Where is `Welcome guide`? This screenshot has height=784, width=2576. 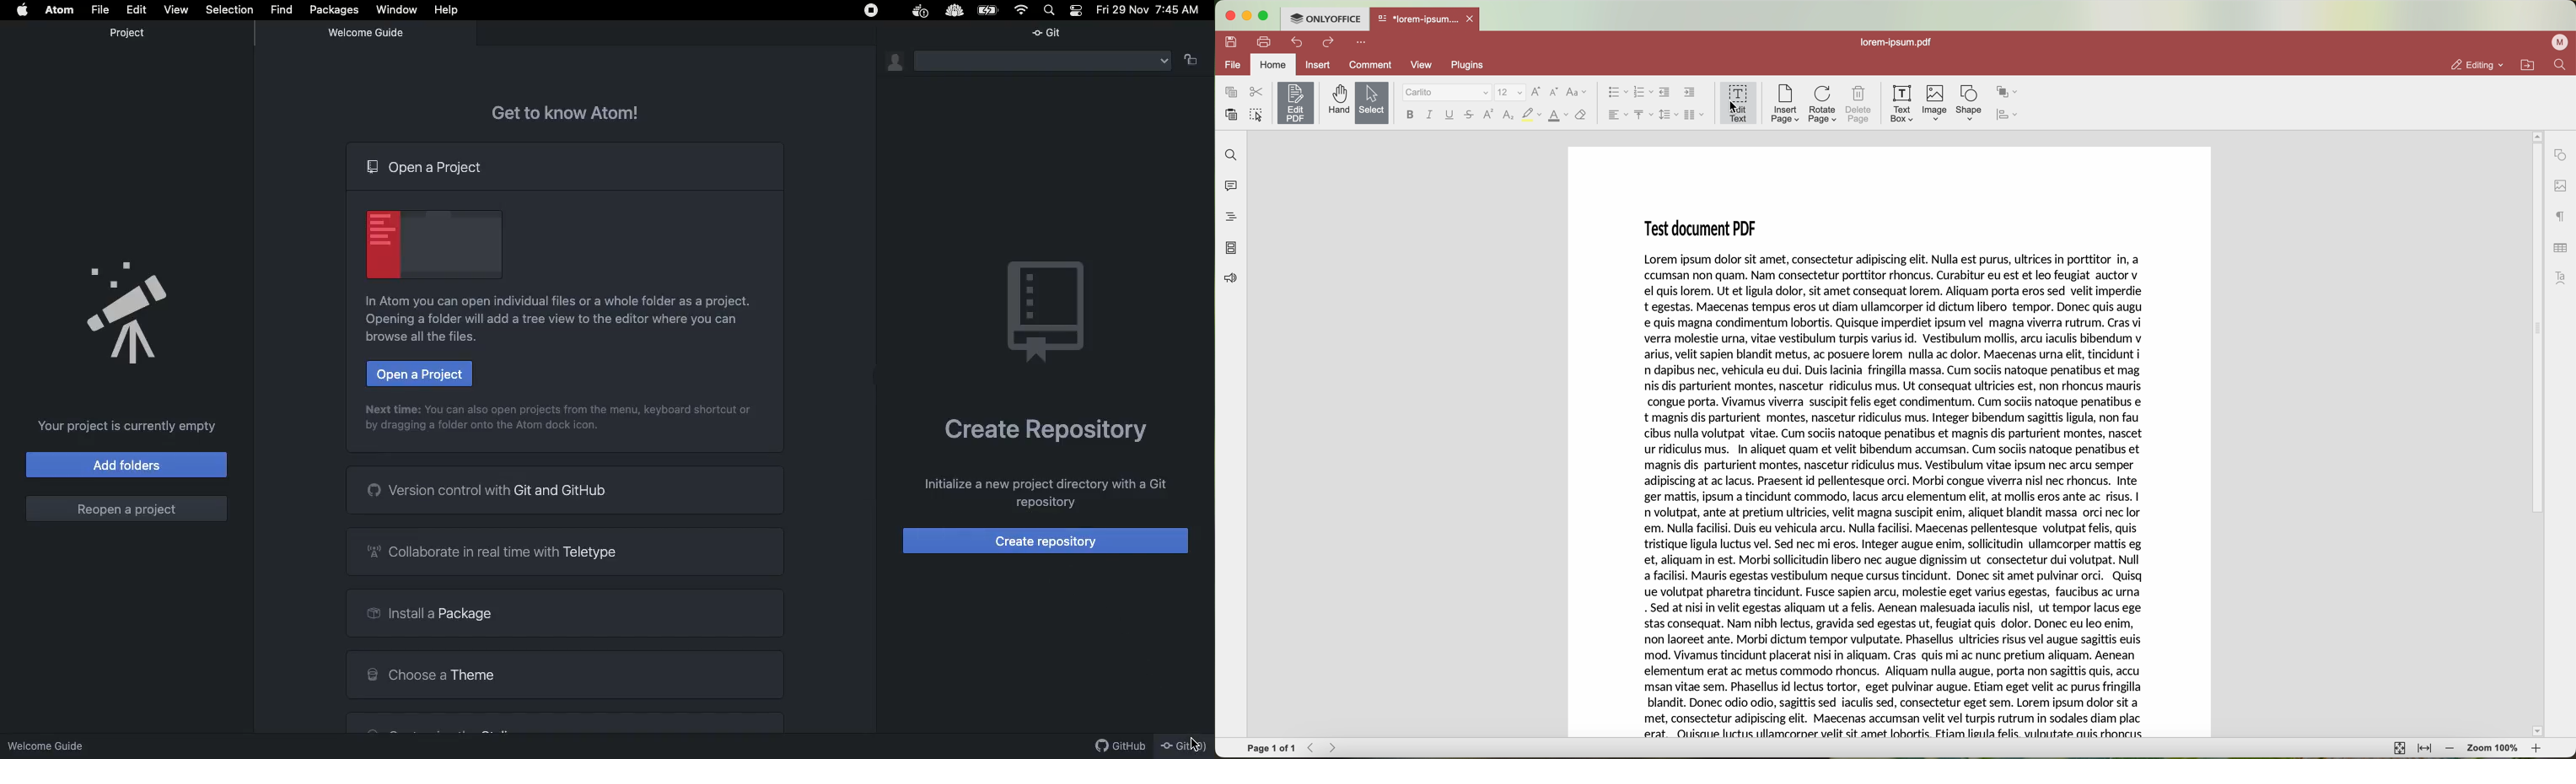
Welcome guide is located at coordinates (50, 740).